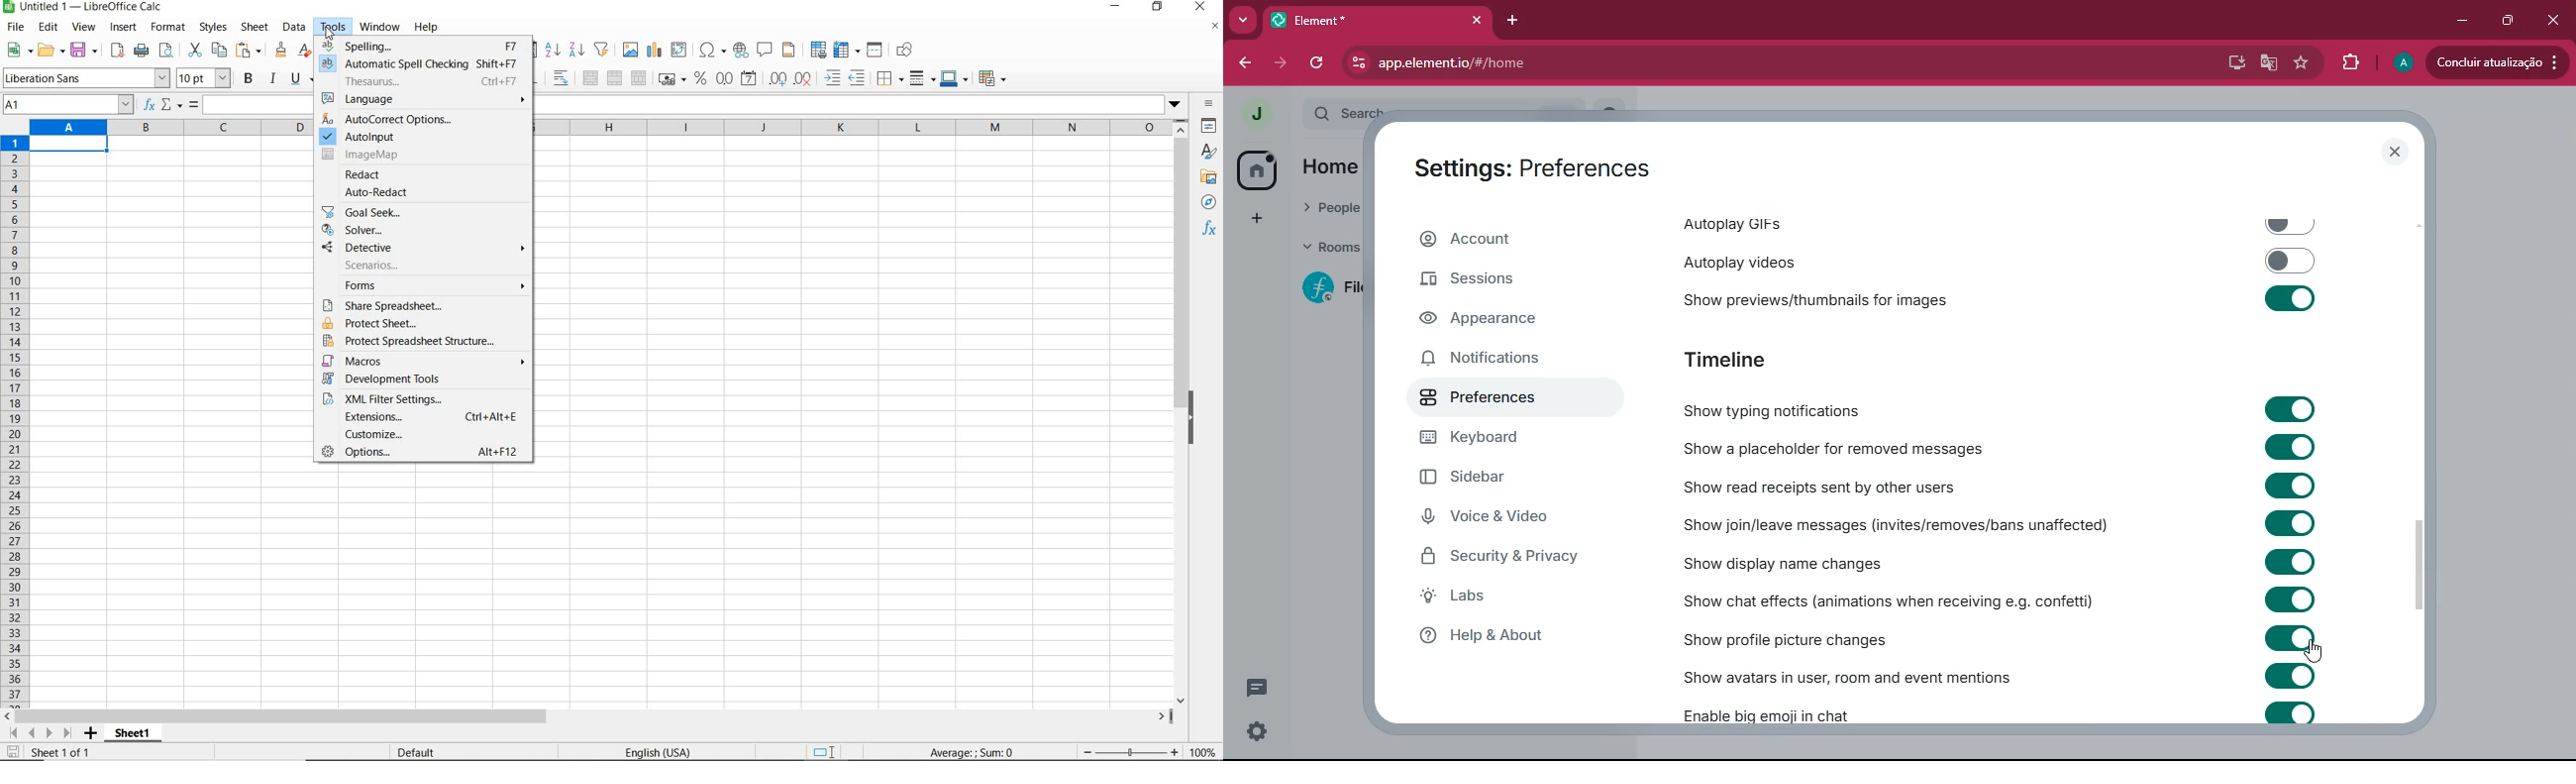 The height and width of the screenshot is (784, 2576). Describe the element at coordinates (956, 79) in the screenshot. I see `border color` at that location.